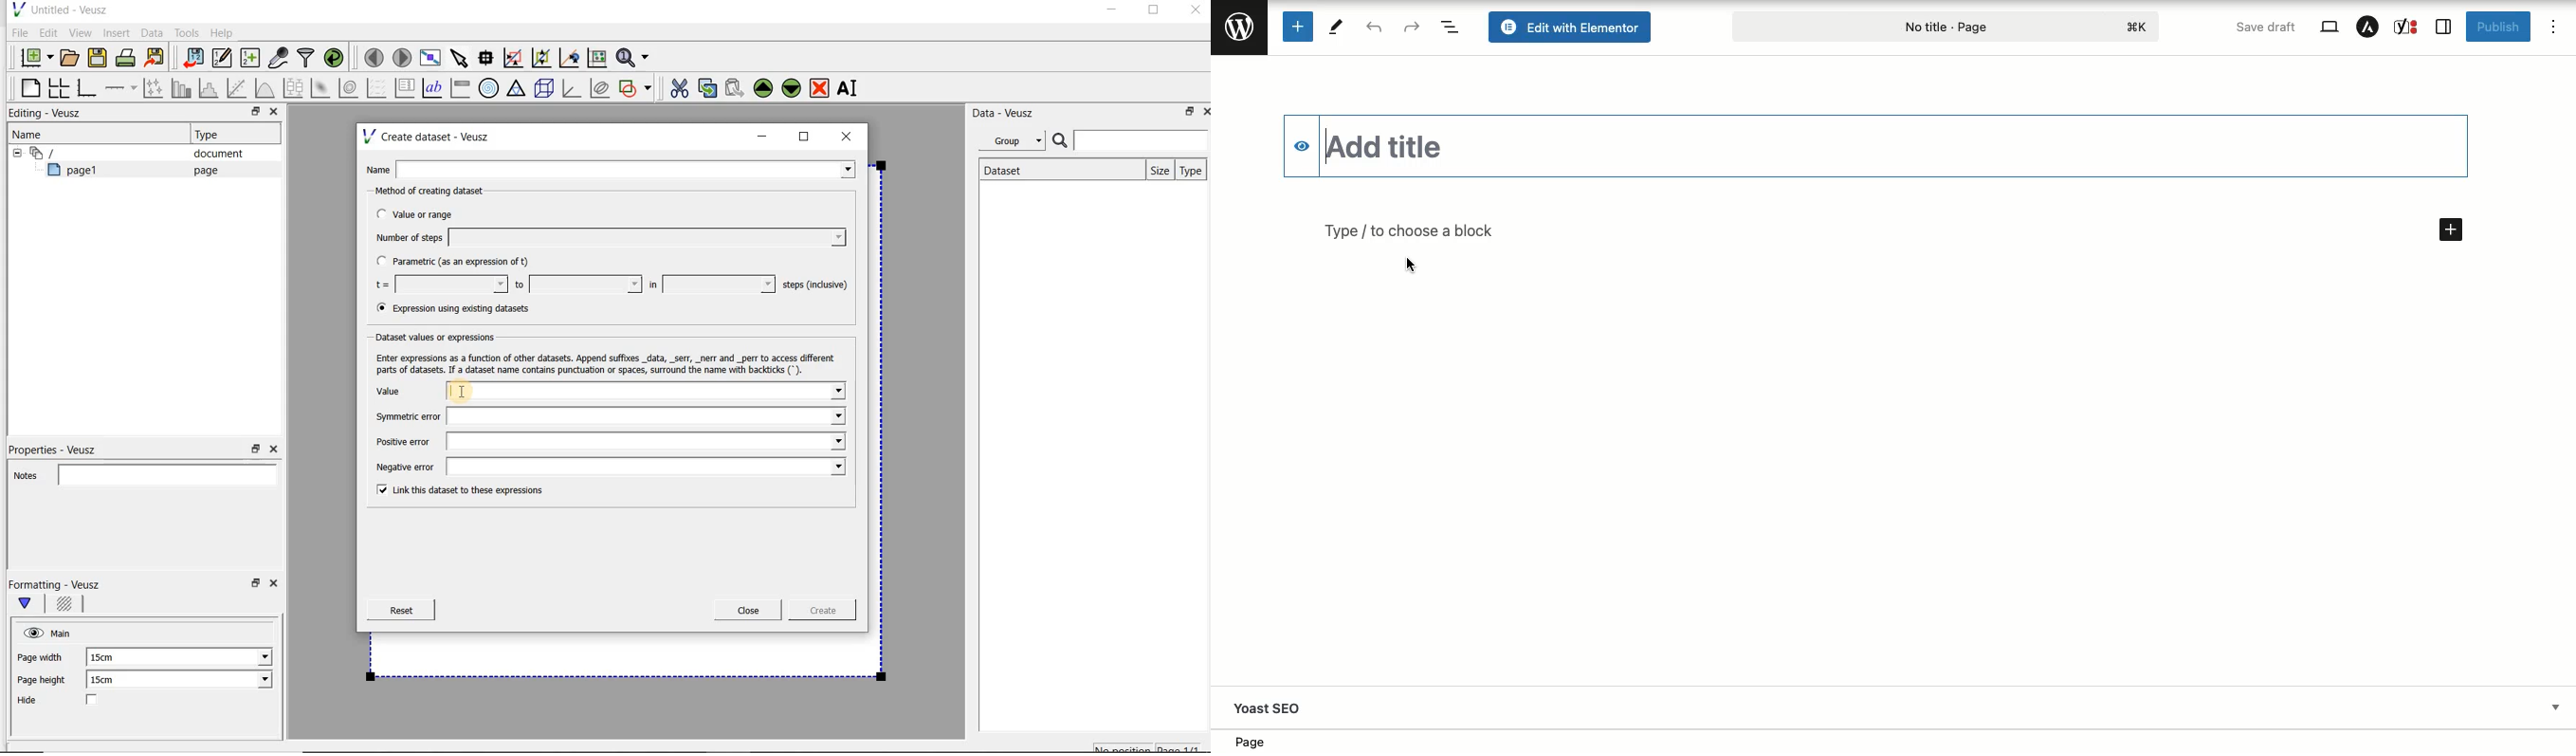  What do you see at coordinates (322, 89) in the screenshot?
I see `plot a 2d dataset as an image` at bounding box center [322, 89].